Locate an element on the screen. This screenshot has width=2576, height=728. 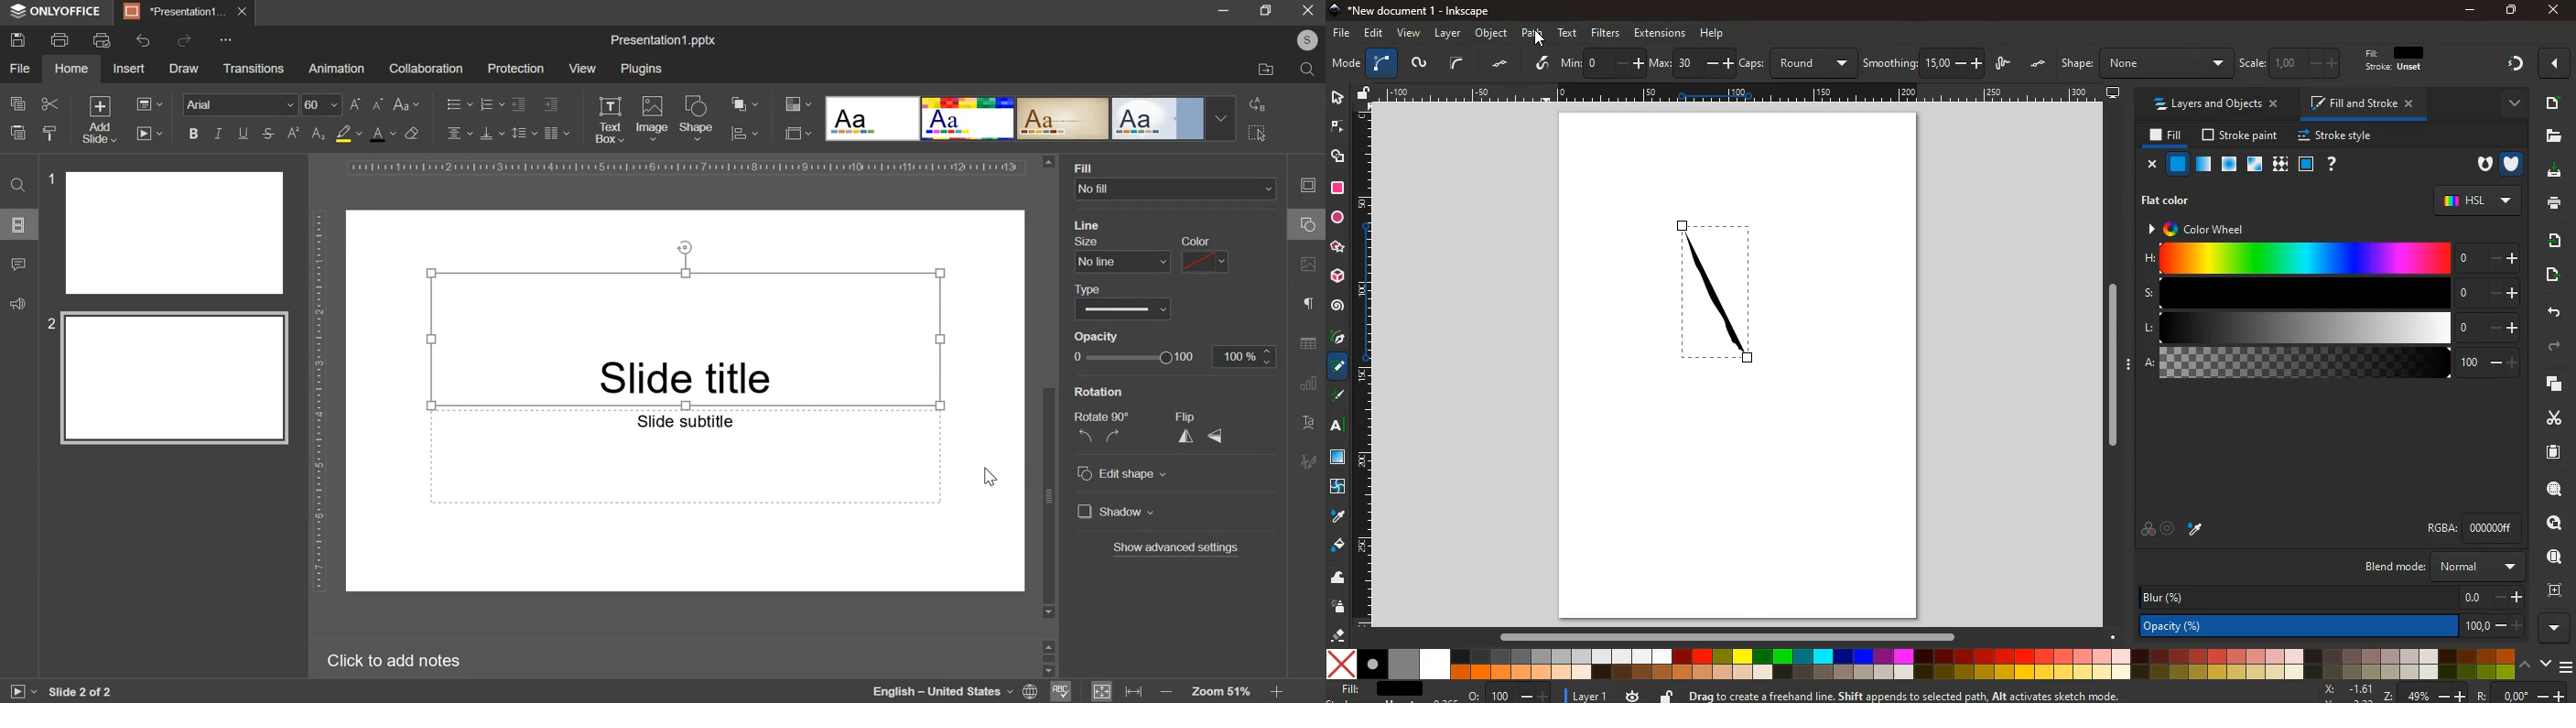
table settings is located at coordinates (1308, 343).